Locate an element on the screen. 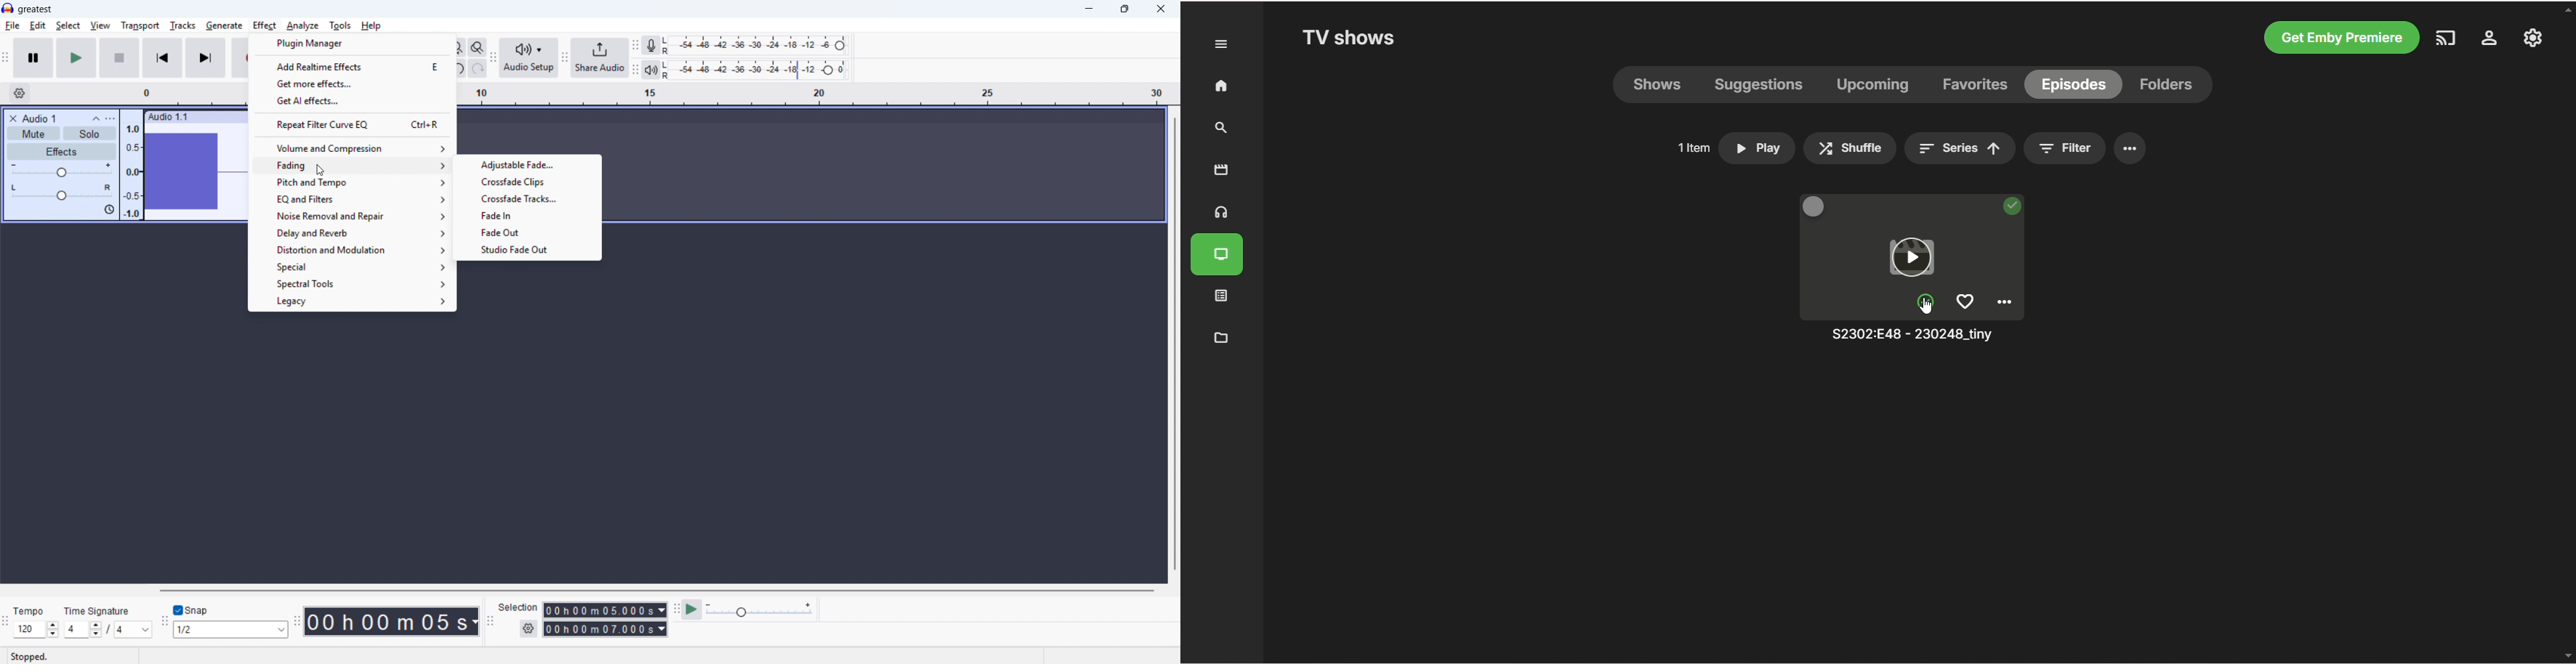 The height and width of the screenshot is (672, 2576). TV shows is located at coordinates (1353, 39).